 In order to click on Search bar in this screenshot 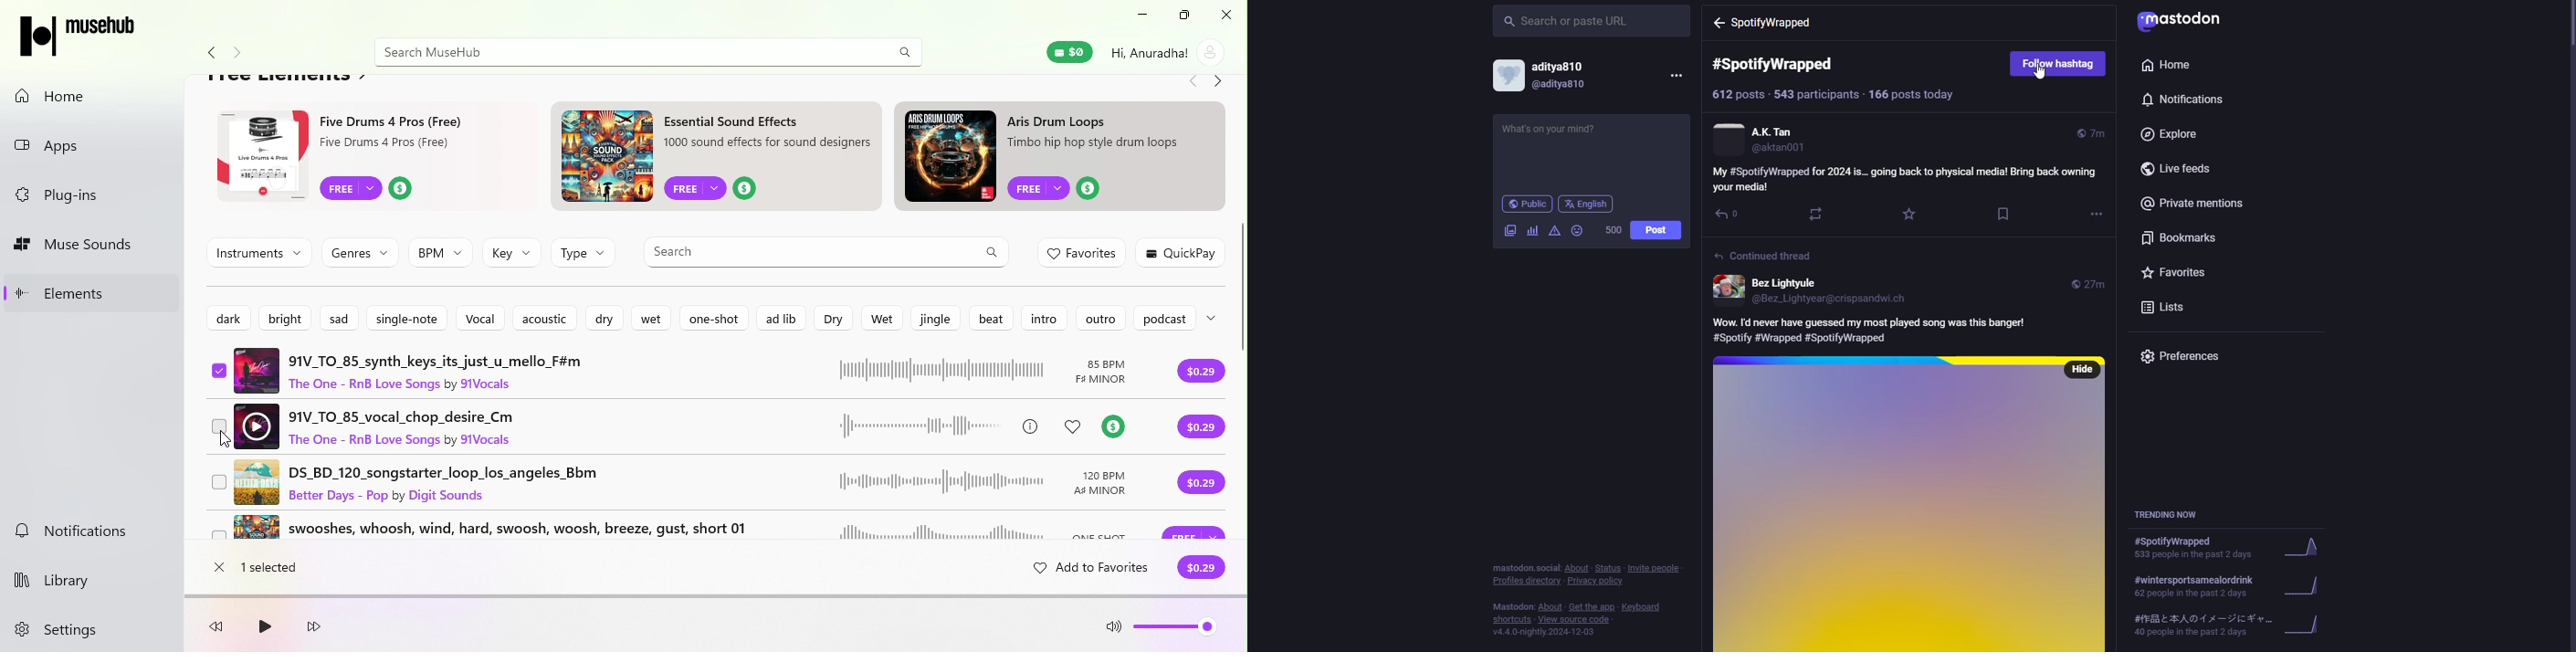, I will do `click(806, 250)`.